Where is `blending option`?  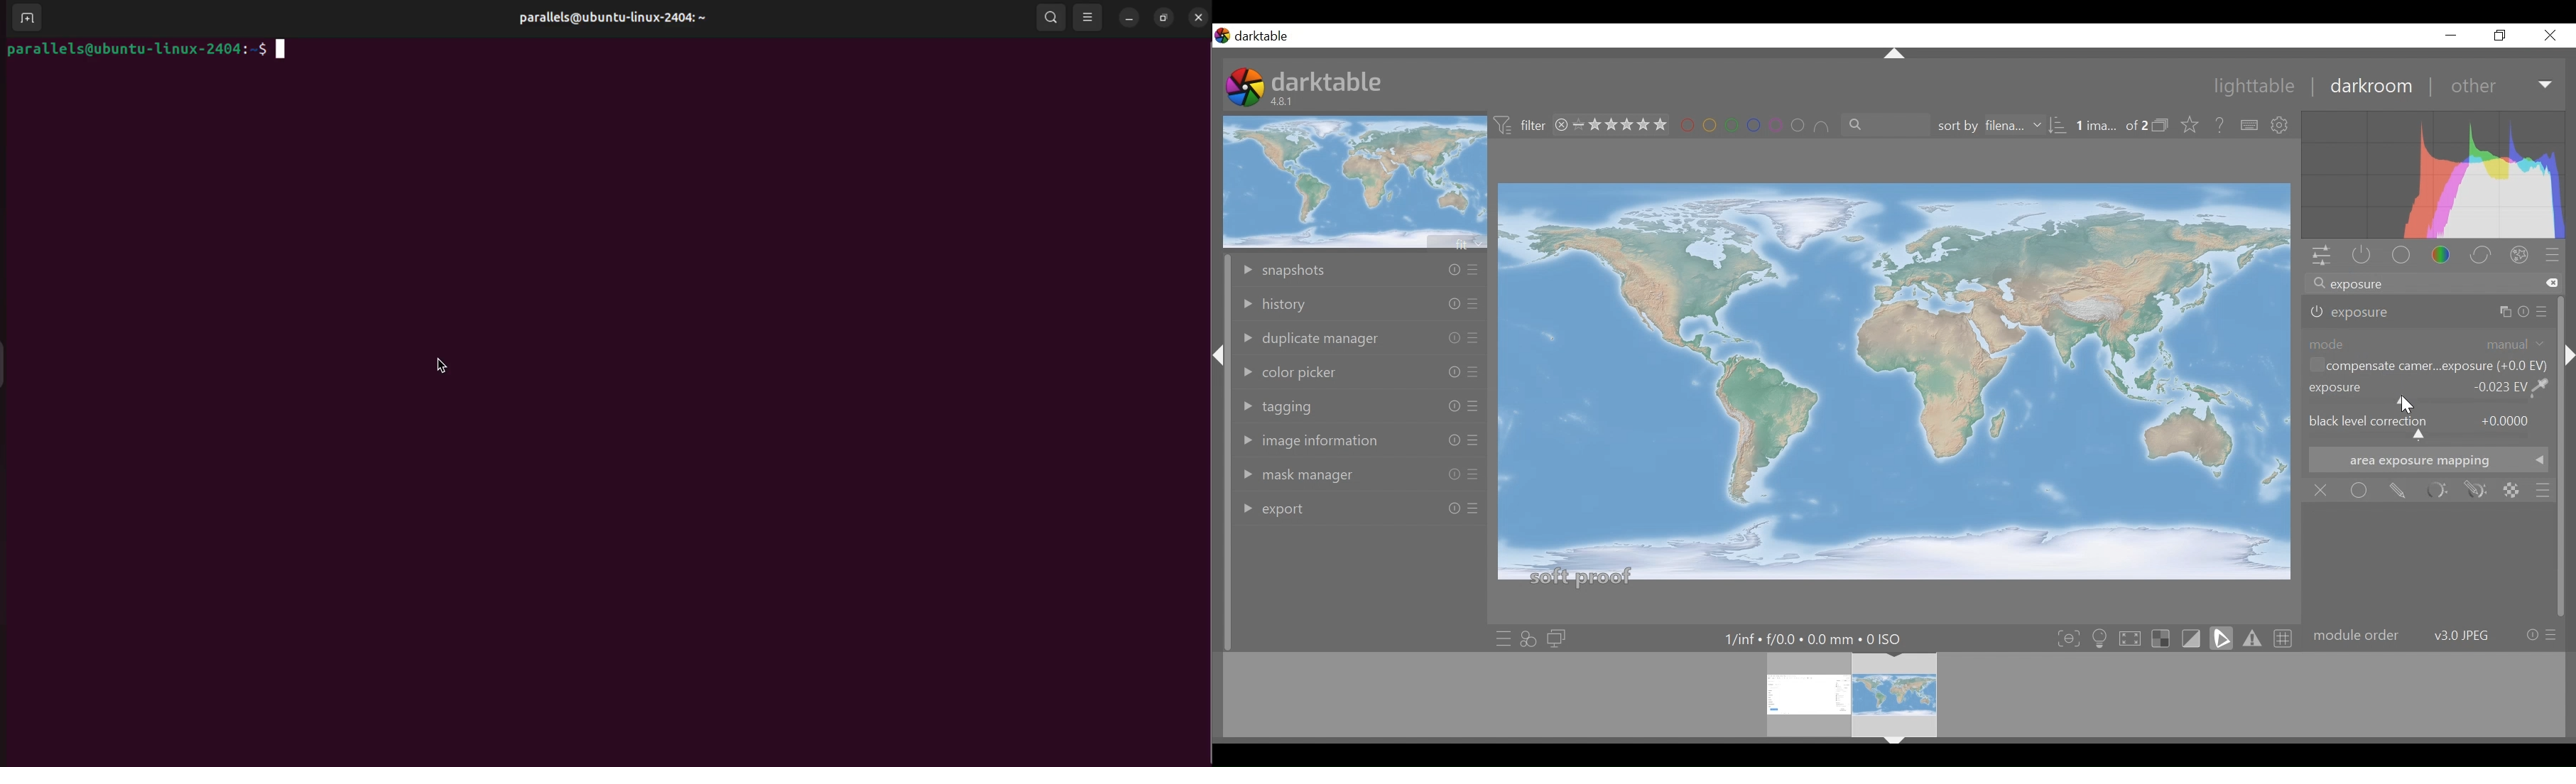 blending option is located at coordinates (2543, 489).